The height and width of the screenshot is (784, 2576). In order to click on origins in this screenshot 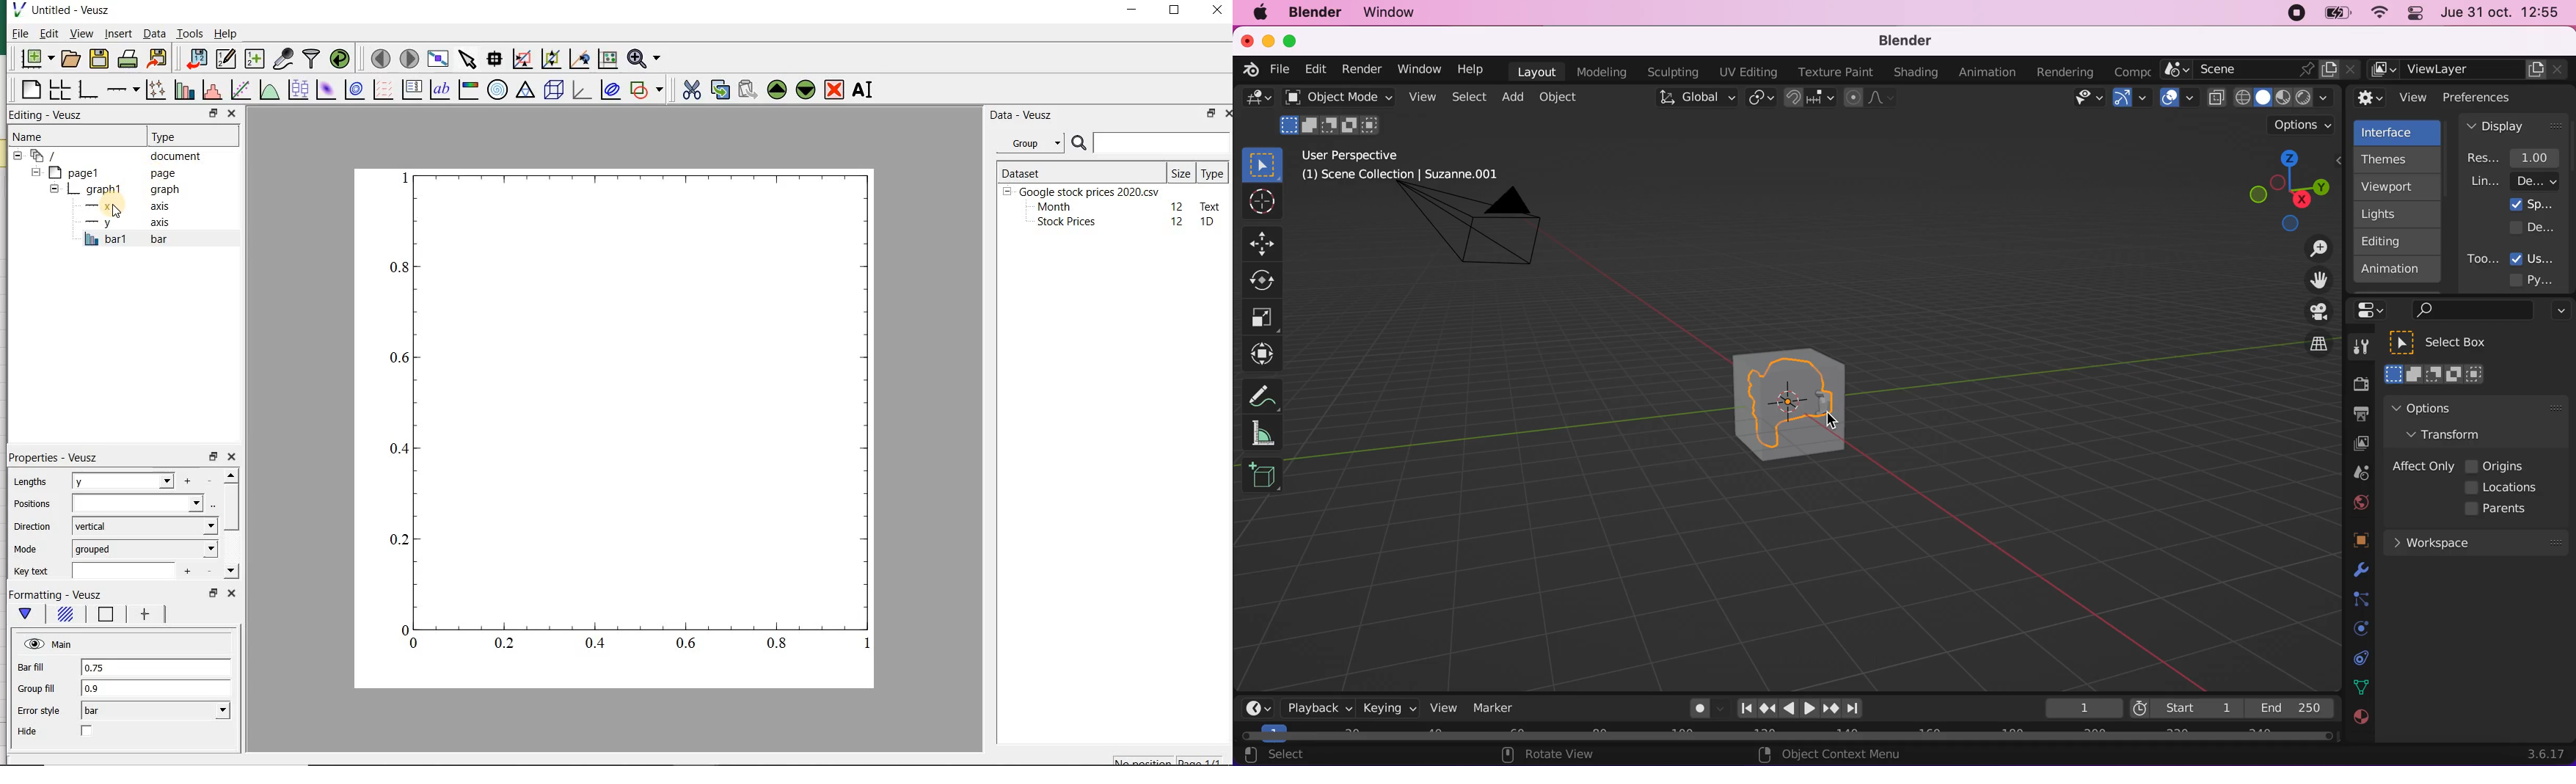, I will do `click(2496, 465)`.